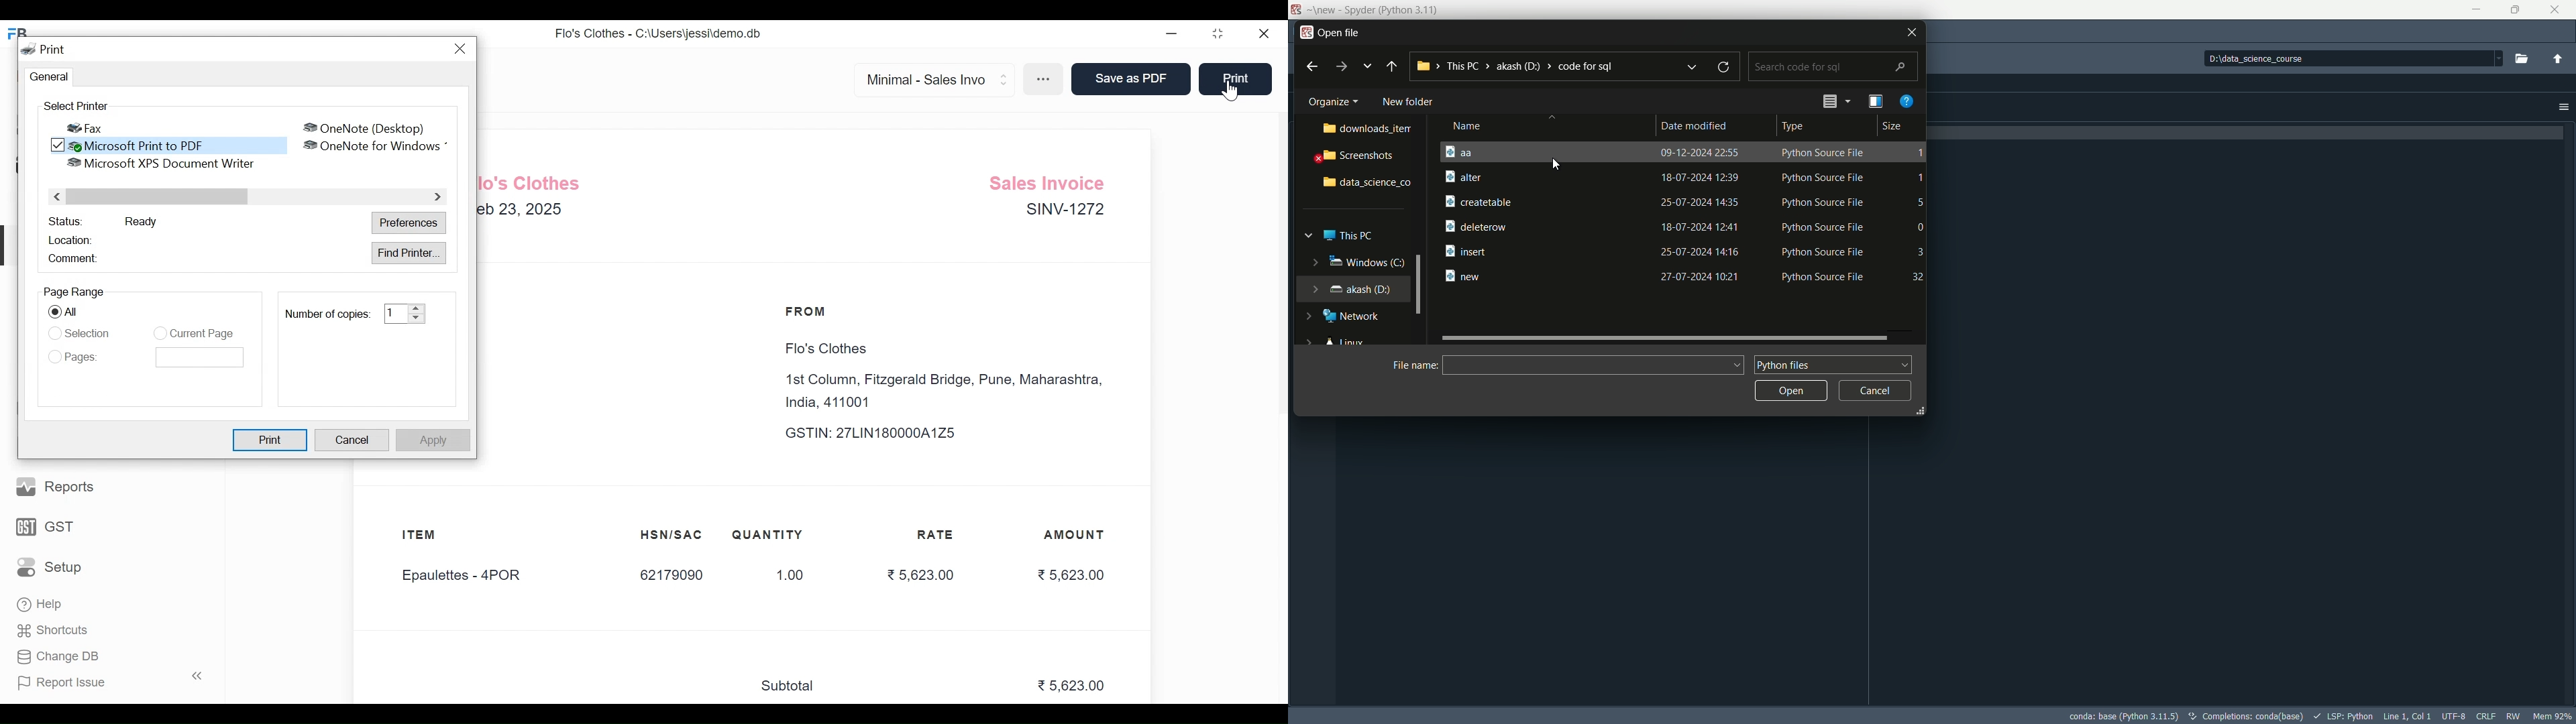 The image size is (2576, 728). Describe the element at coordinates (1071, 575) in the screenshot. I see `5,623.00` at that location.